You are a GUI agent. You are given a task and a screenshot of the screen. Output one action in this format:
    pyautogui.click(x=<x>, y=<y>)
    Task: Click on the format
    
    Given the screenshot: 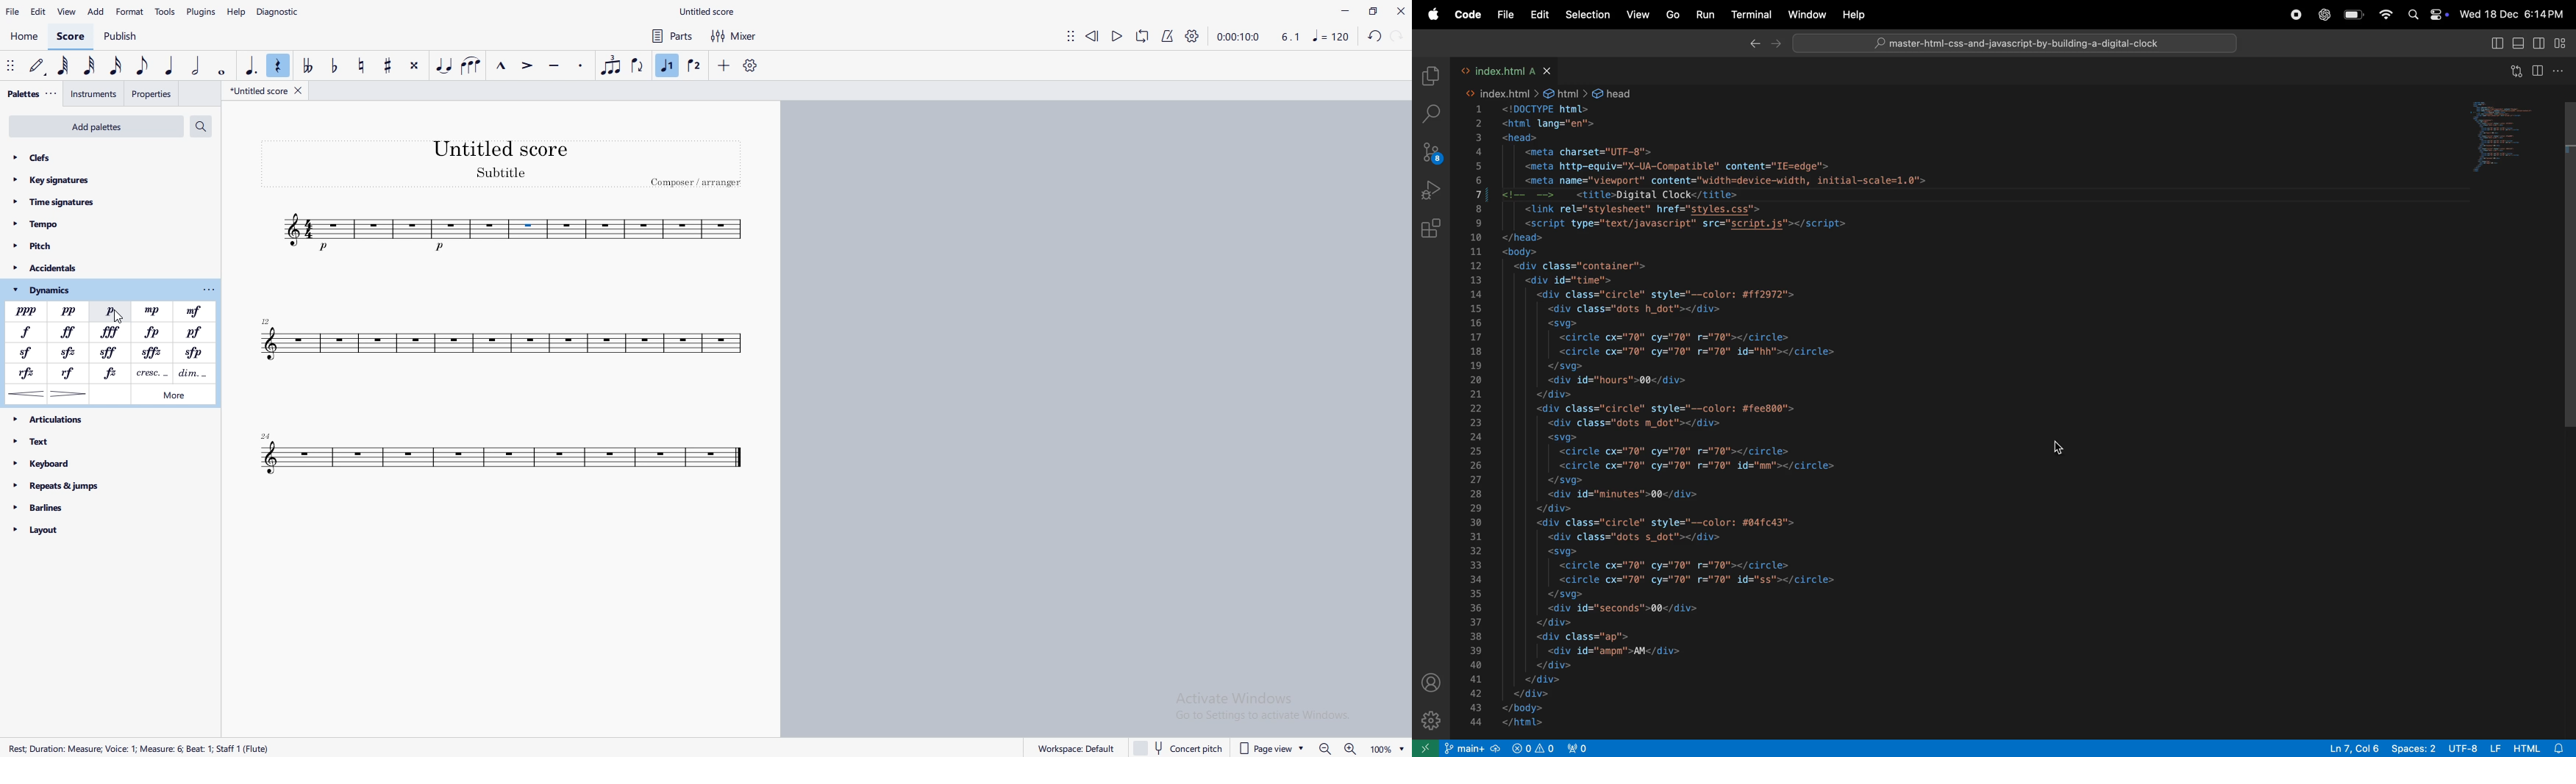 What is the action you would take?
    pyautogui.click(x=130, y=12)
    